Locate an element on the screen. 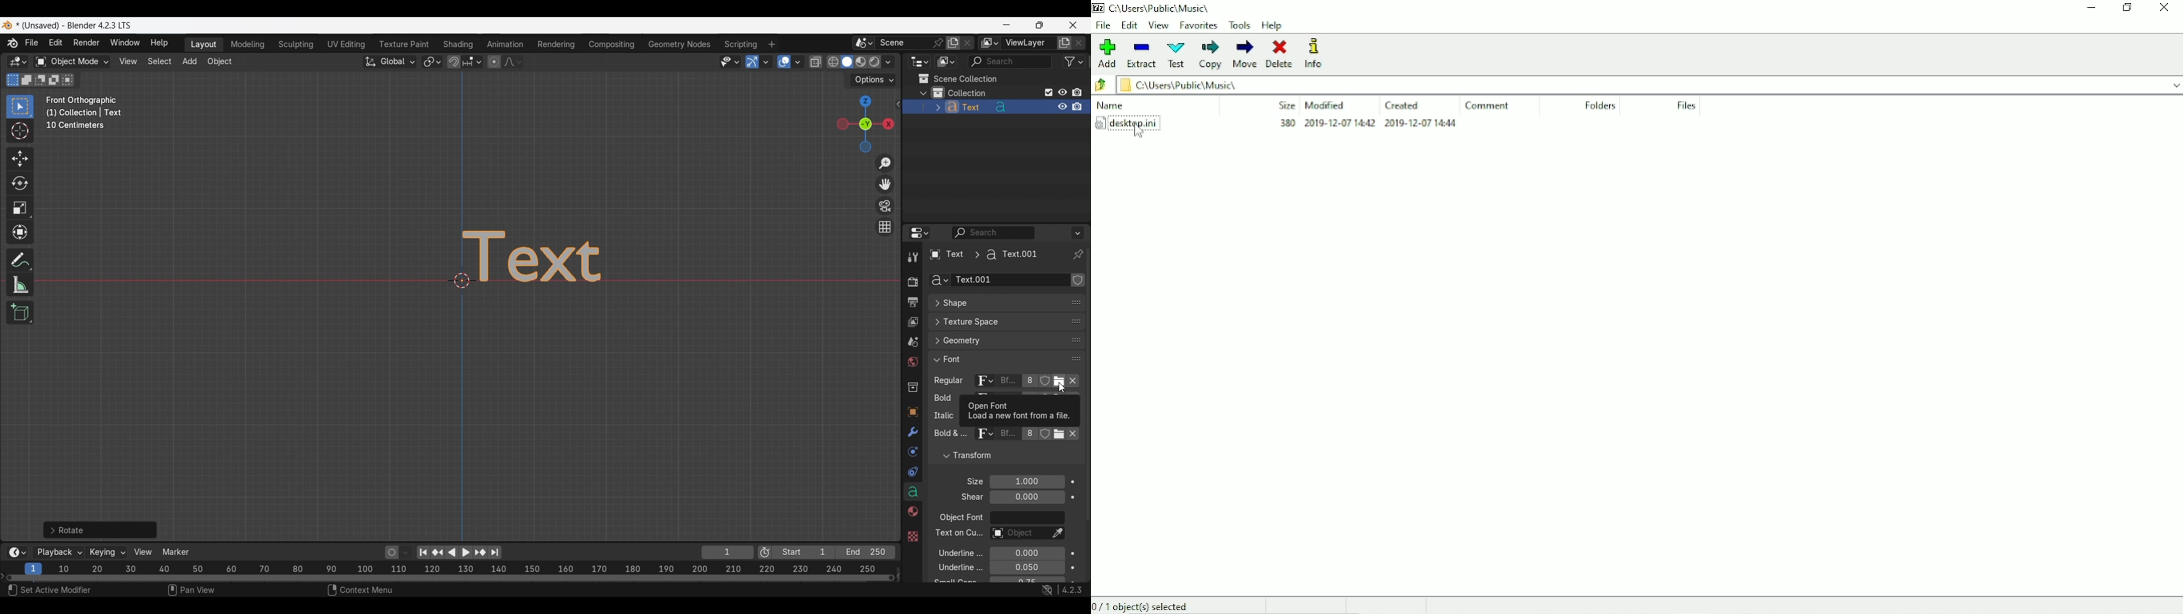  Proportional editing falloff is located at coordinates (513, 61).